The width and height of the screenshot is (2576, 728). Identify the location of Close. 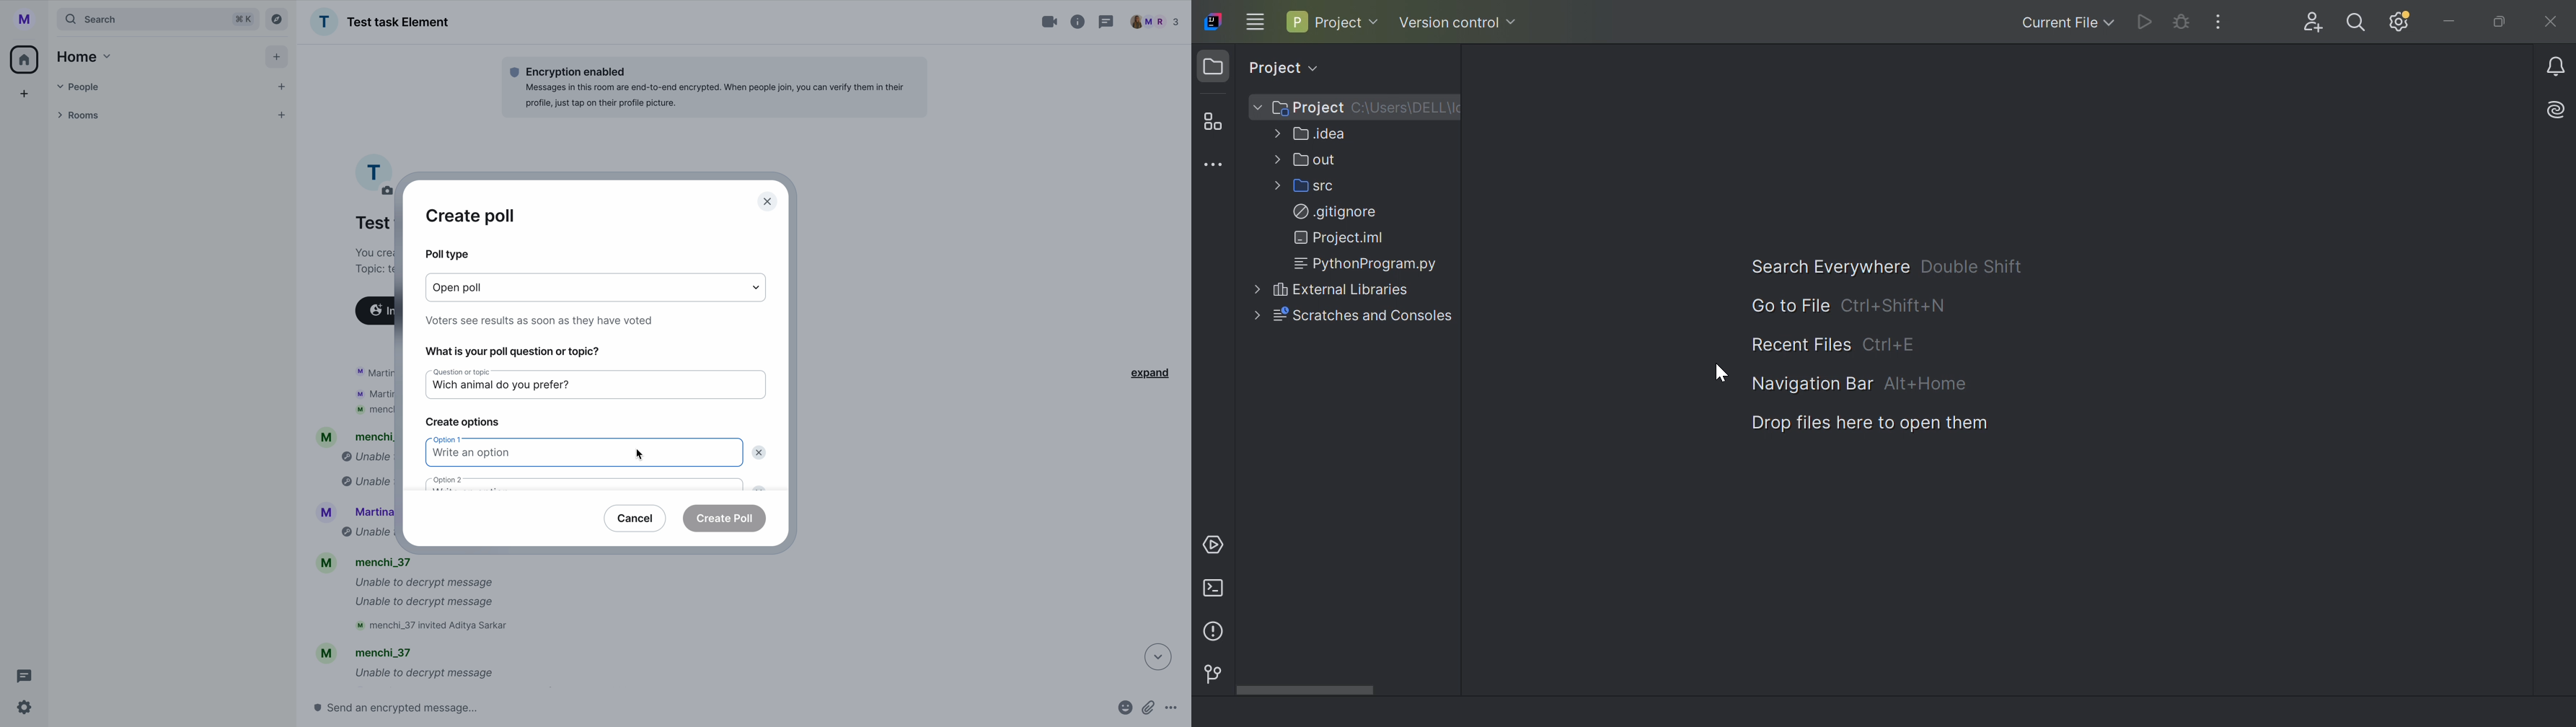
(2554, 23).